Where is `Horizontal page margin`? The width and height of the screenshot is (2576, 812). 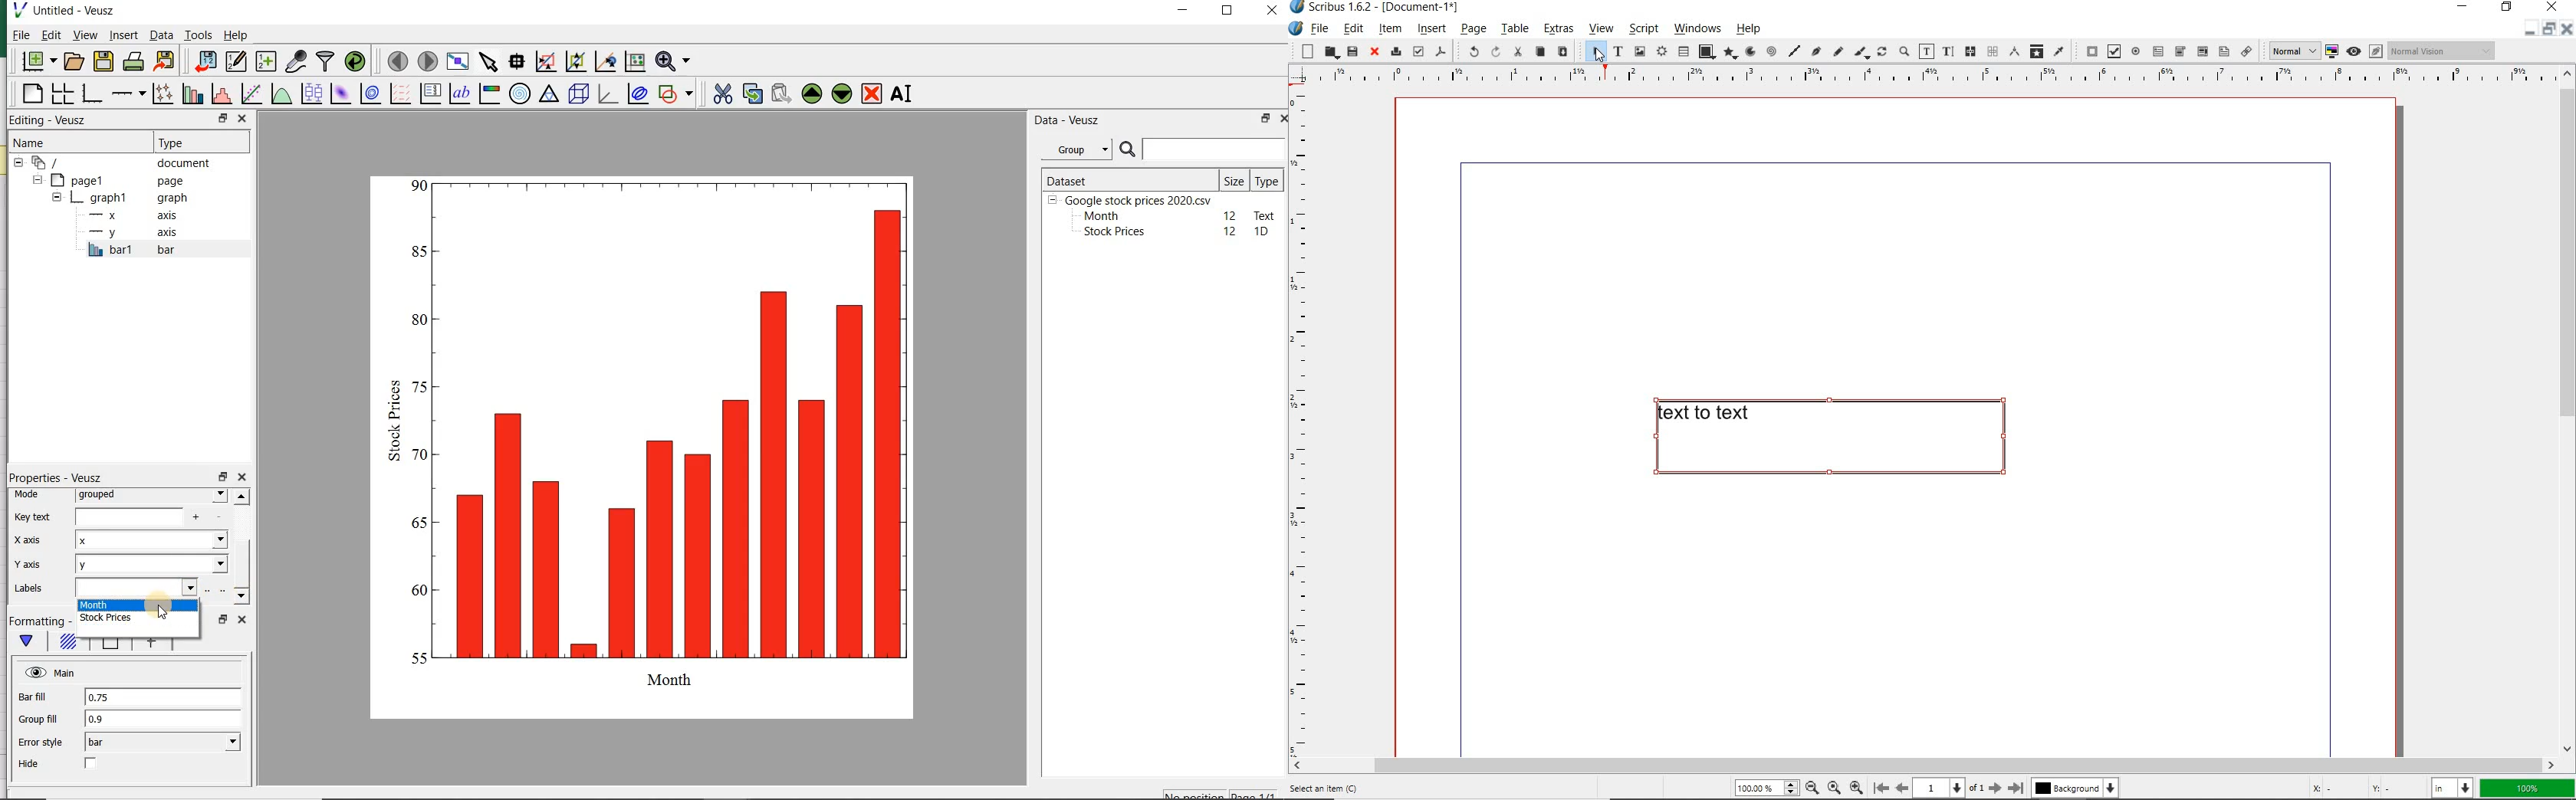 Horizontal page margin is located at coordinates (1309, 422).